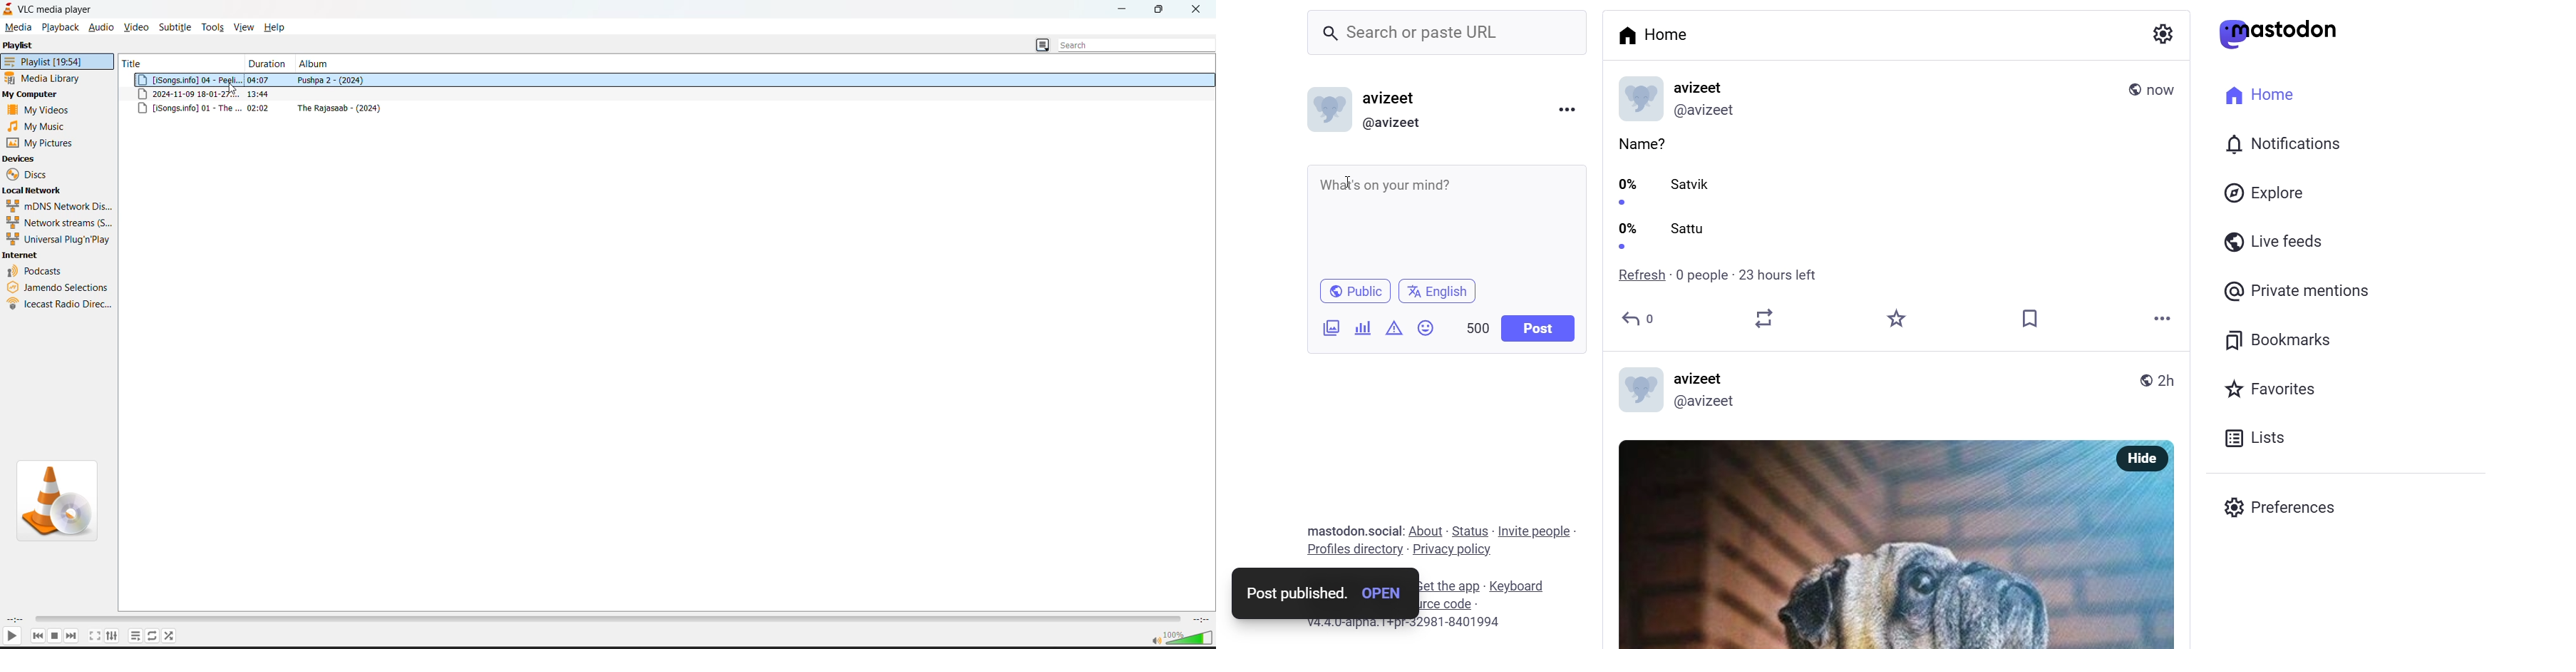 The height and width of the screenshot is (672, 2576). What do you see at coordinates (8, 9) in the screenshot?
I see `vlc logo` at bounding box center [8, 9].